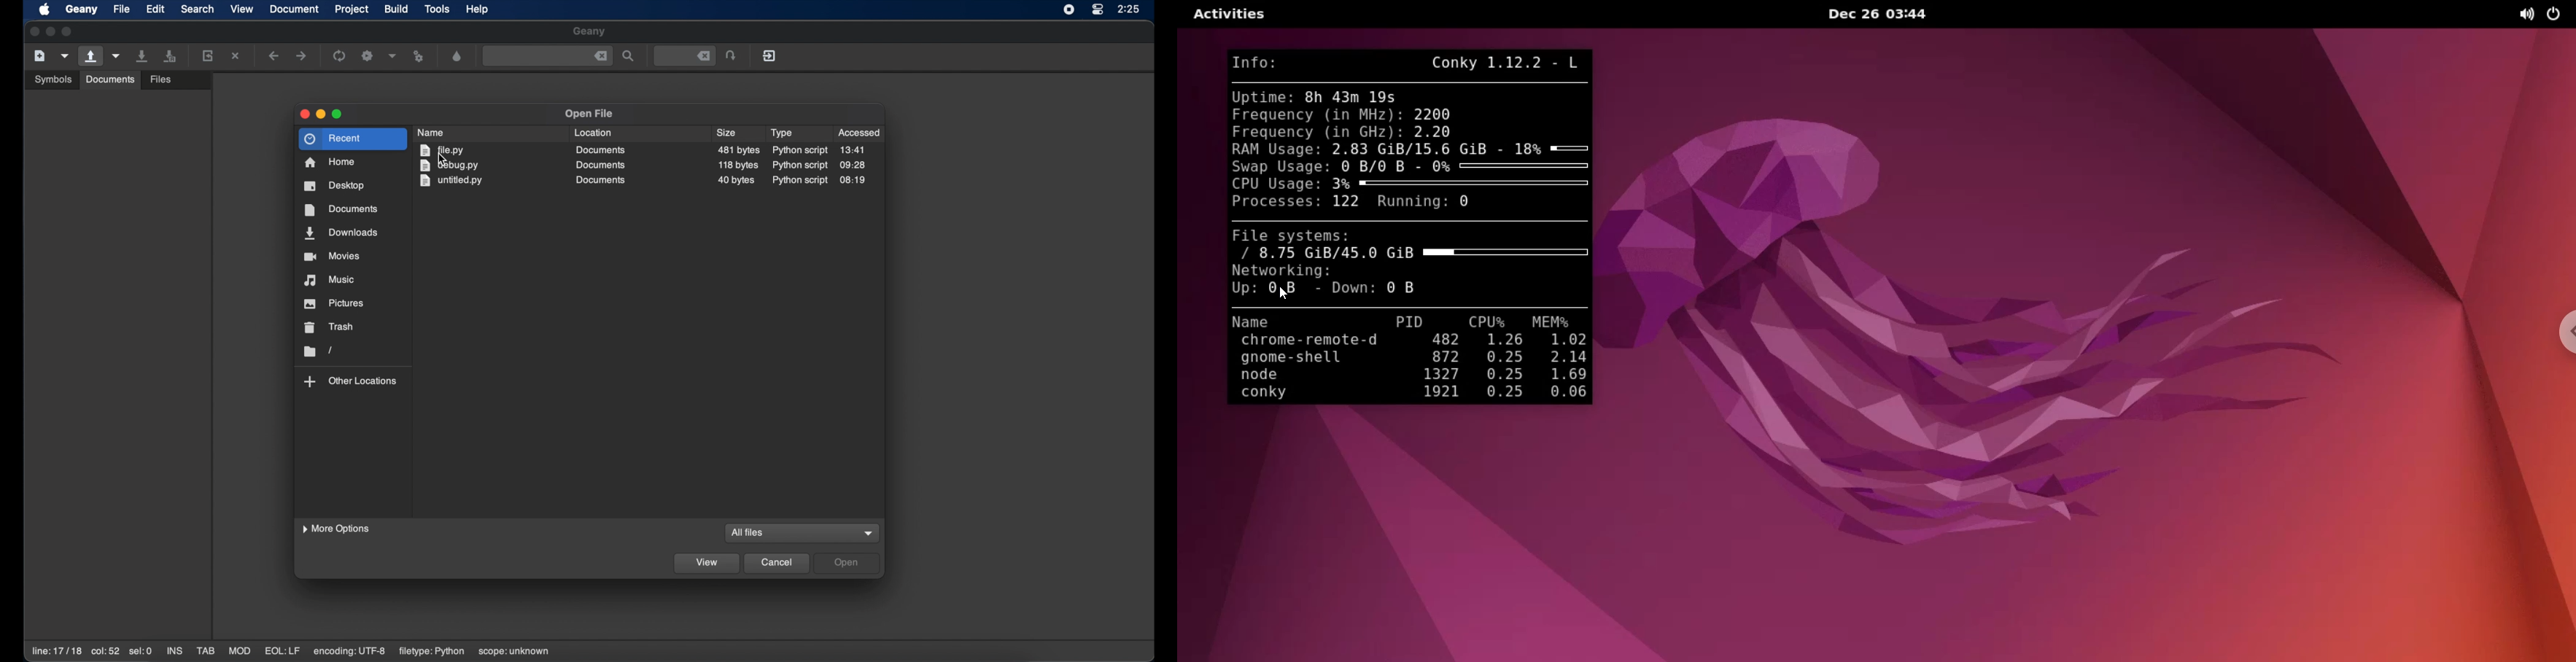  I want to click on file, so click(121, 9).